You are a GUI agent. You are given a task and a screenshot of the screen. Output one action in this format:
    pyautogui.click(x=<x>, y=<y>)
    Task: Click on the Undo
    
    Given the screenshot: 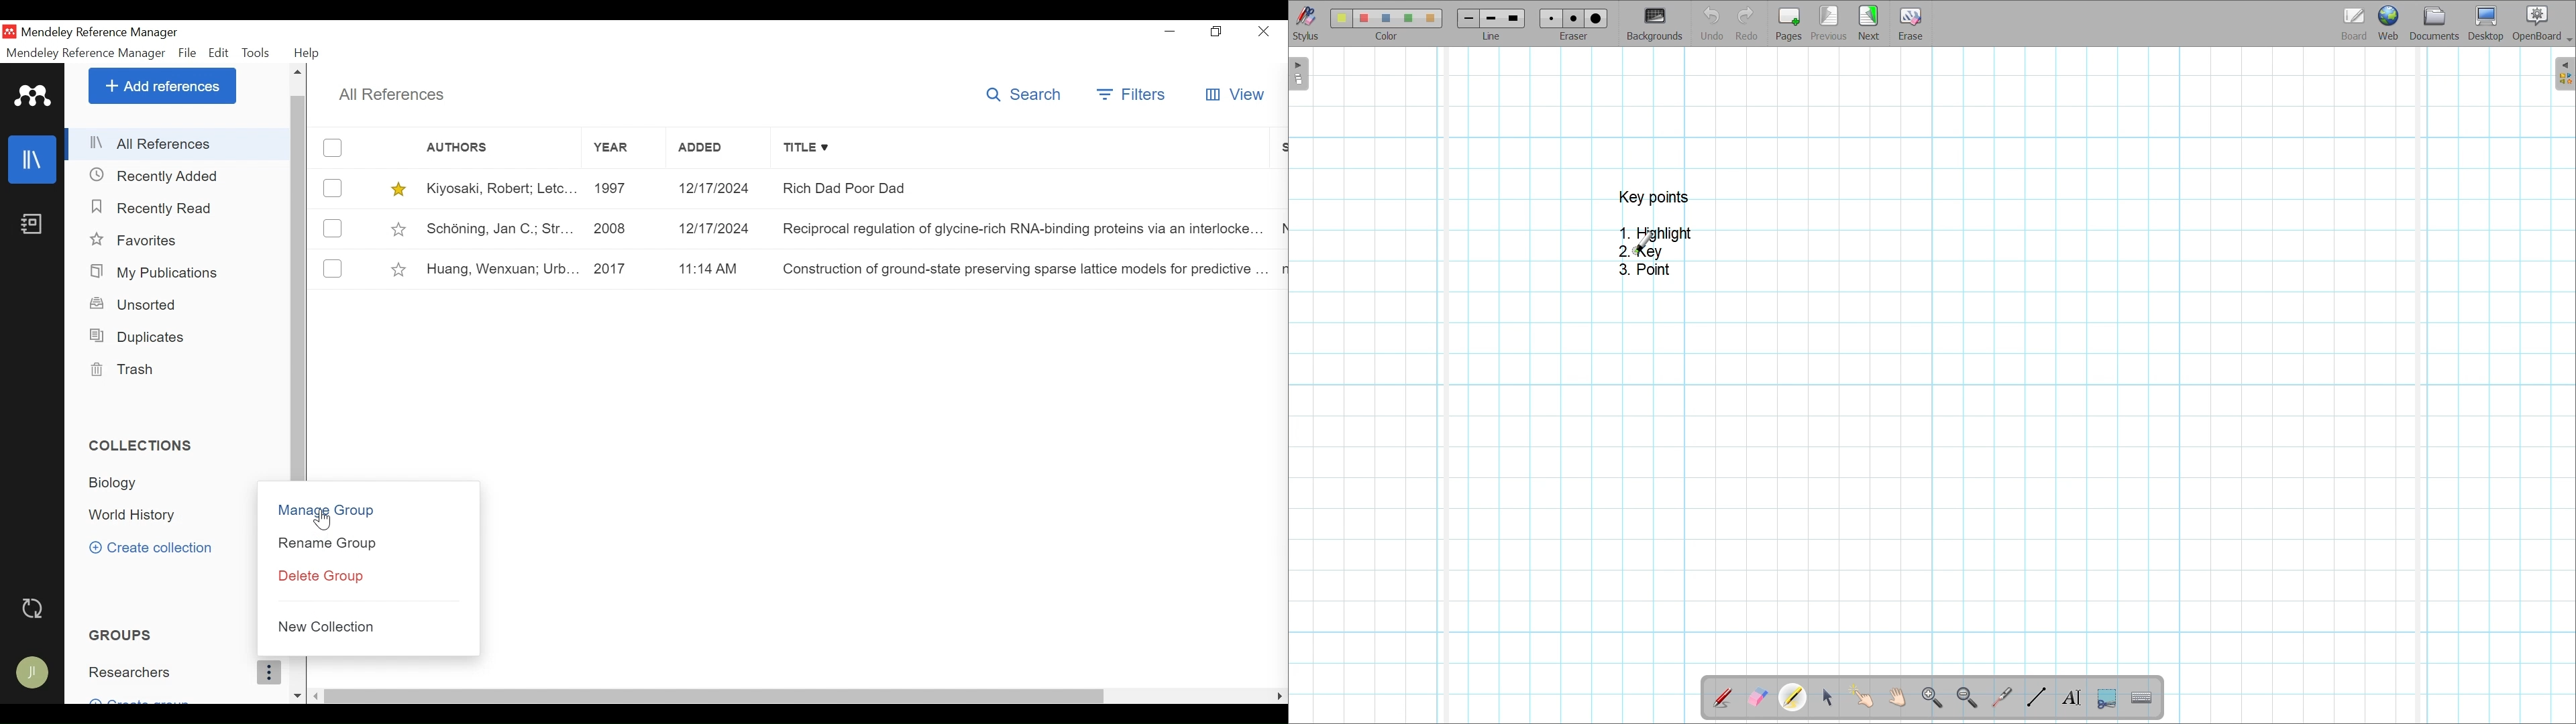 What is the action you would take?
    pyautogui.click(x=1713, y=23)
    